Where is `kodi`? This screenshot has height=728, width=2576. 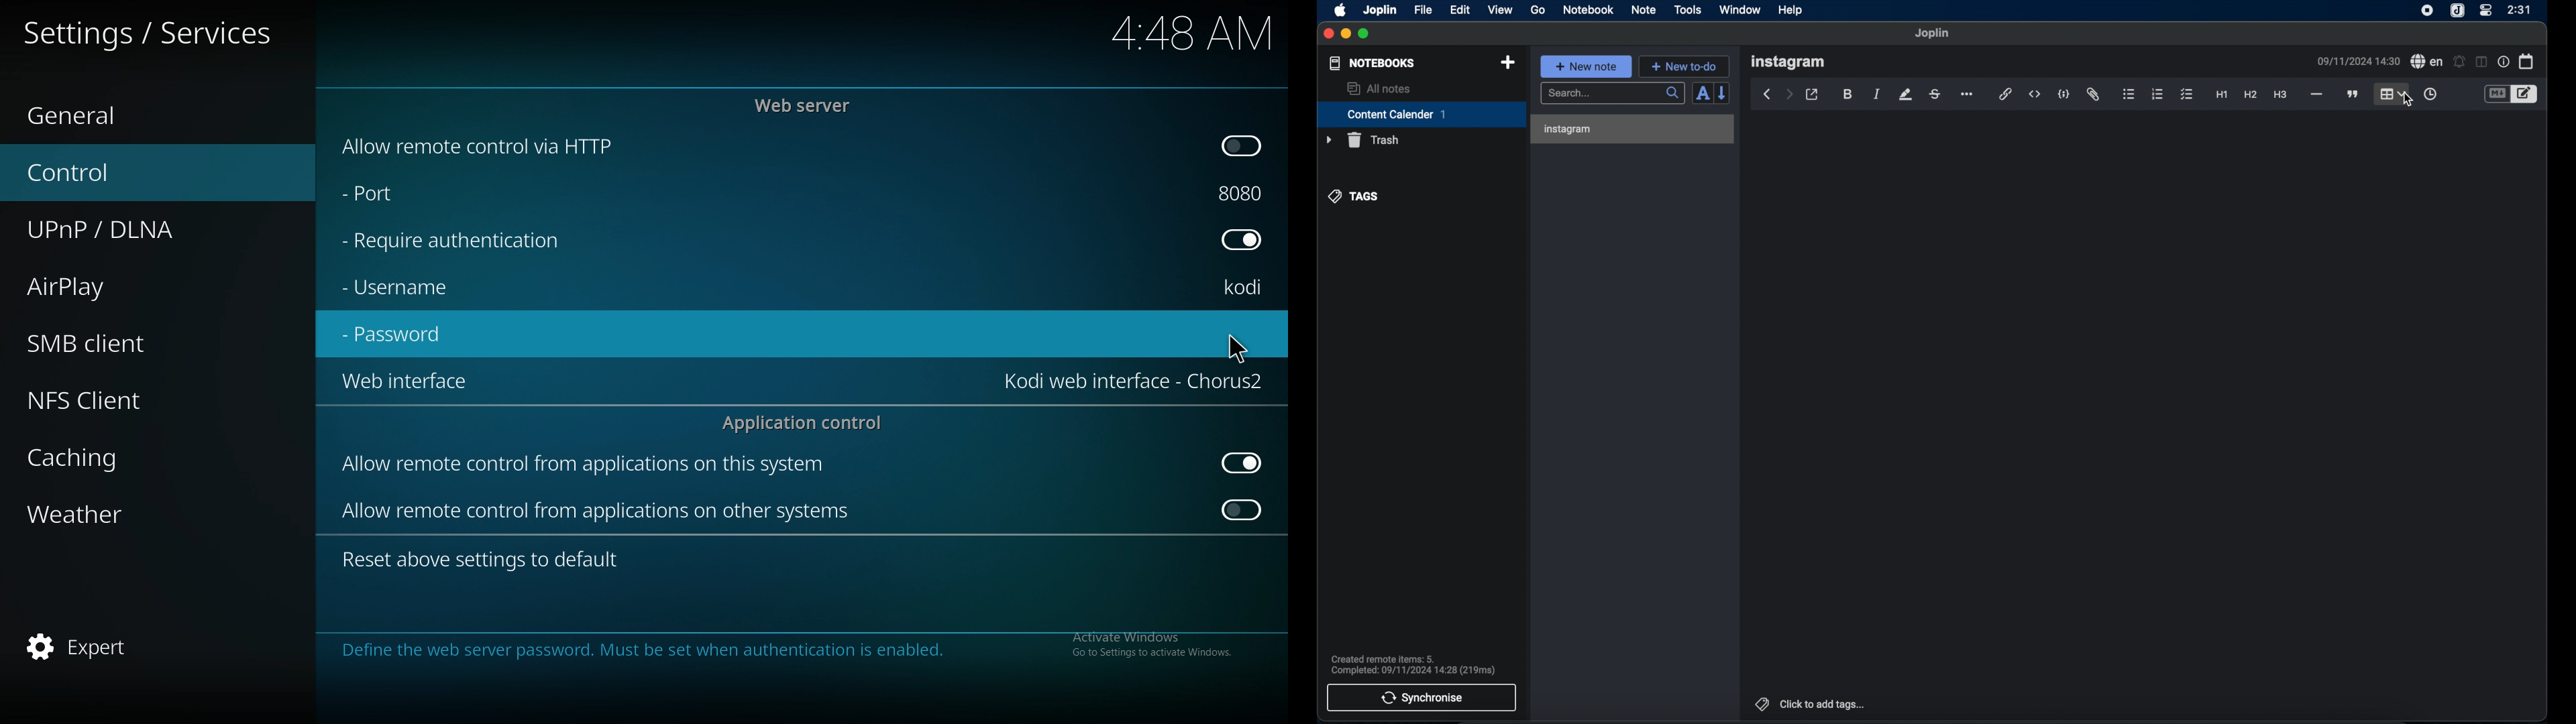
kodi is located at coordinates (1248, 287).